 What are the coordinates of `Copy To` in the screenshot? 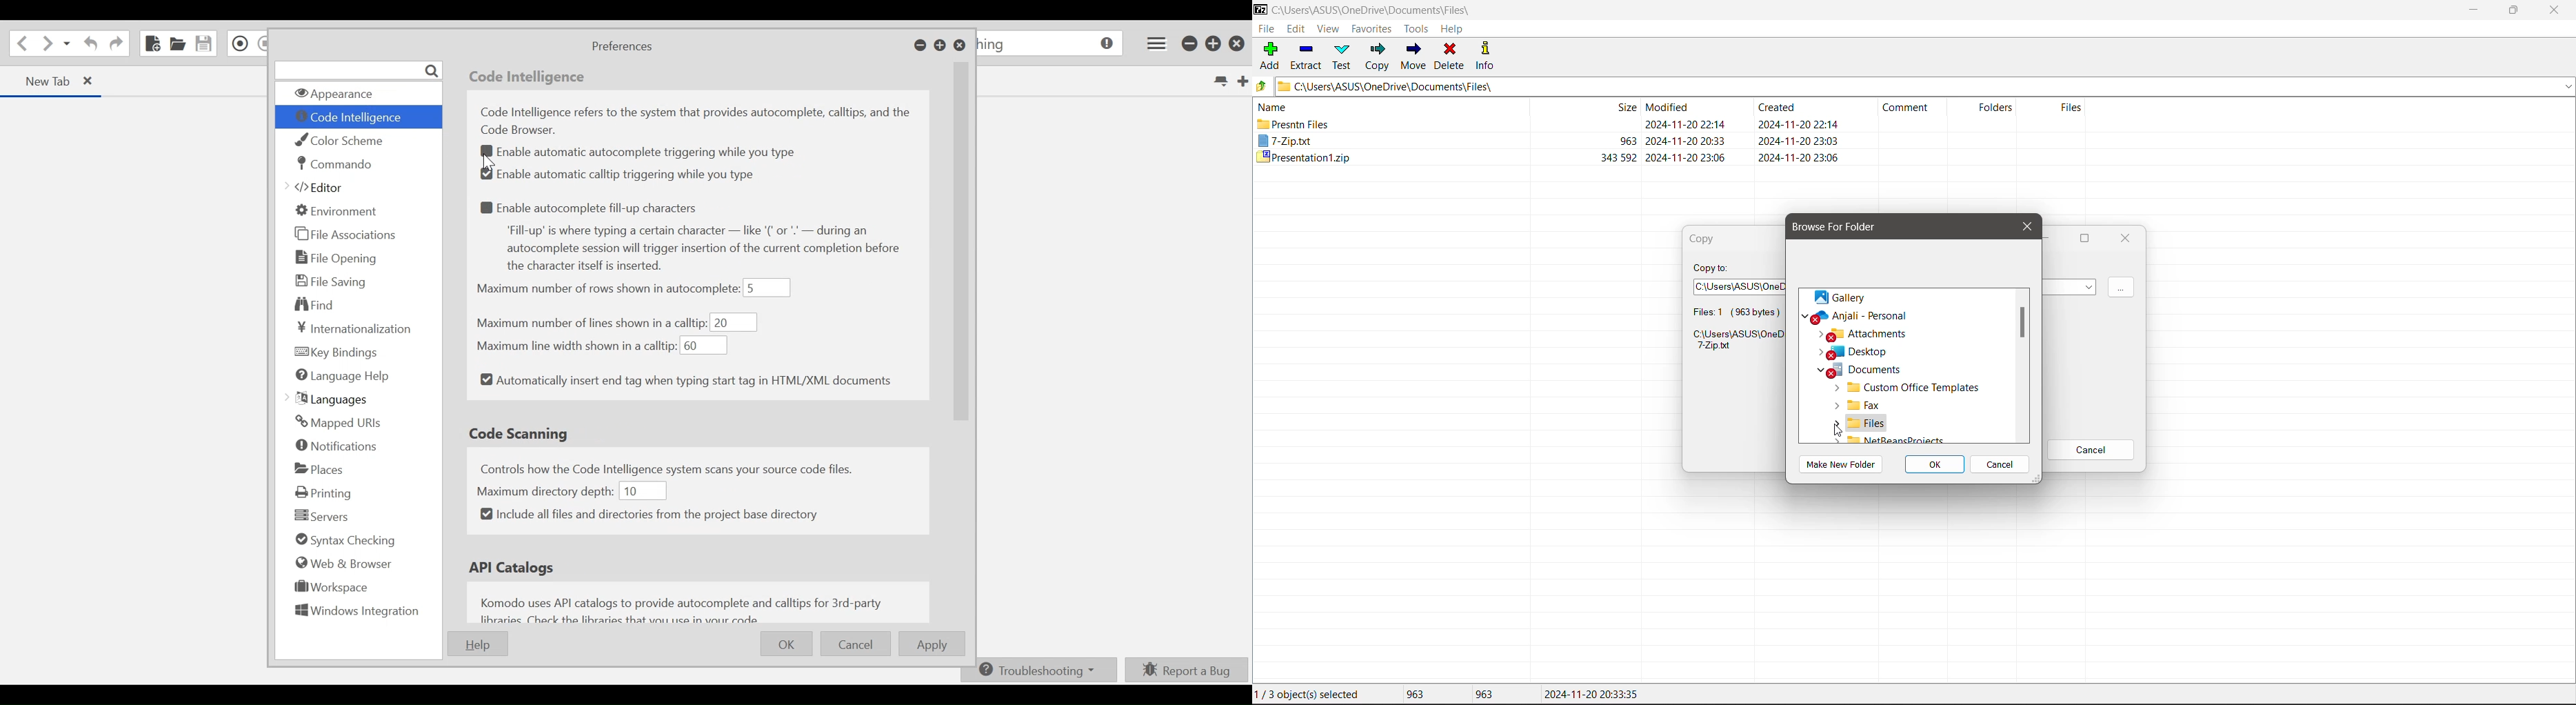 It's located at (1712, 268).